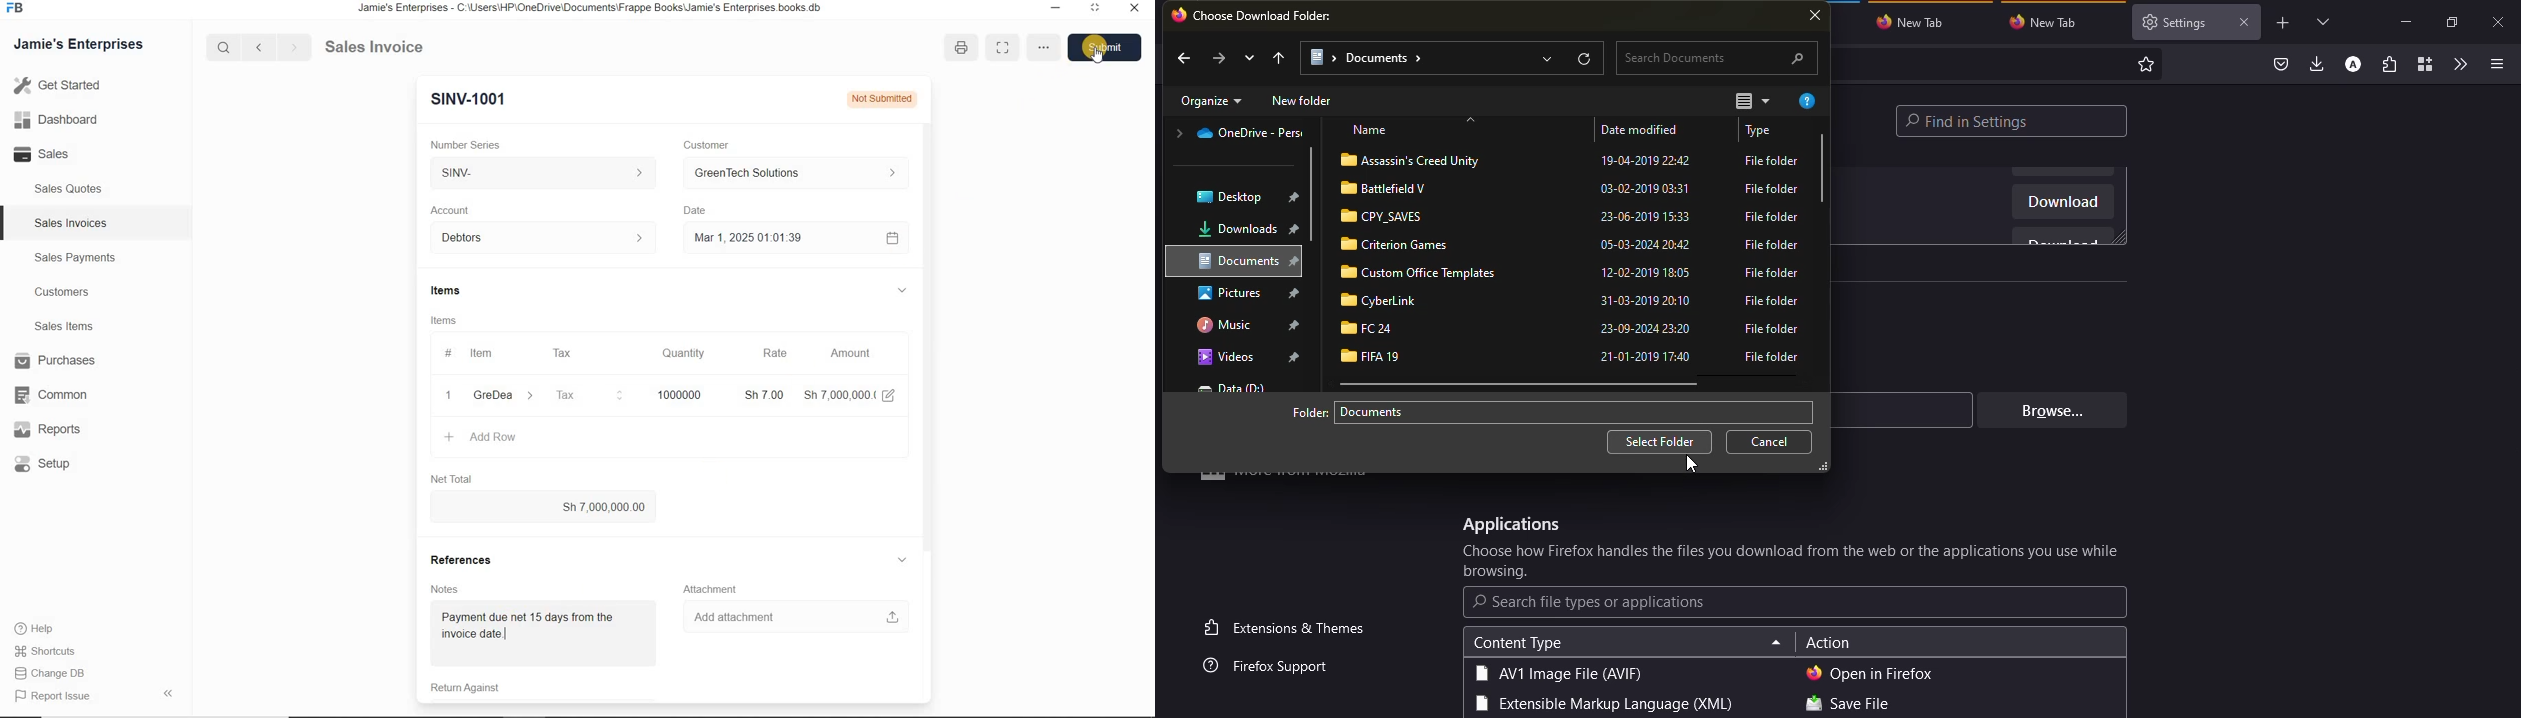  Describe the element at coordinates (546, 175) in the screenshot. I see `SINV-` at that location.